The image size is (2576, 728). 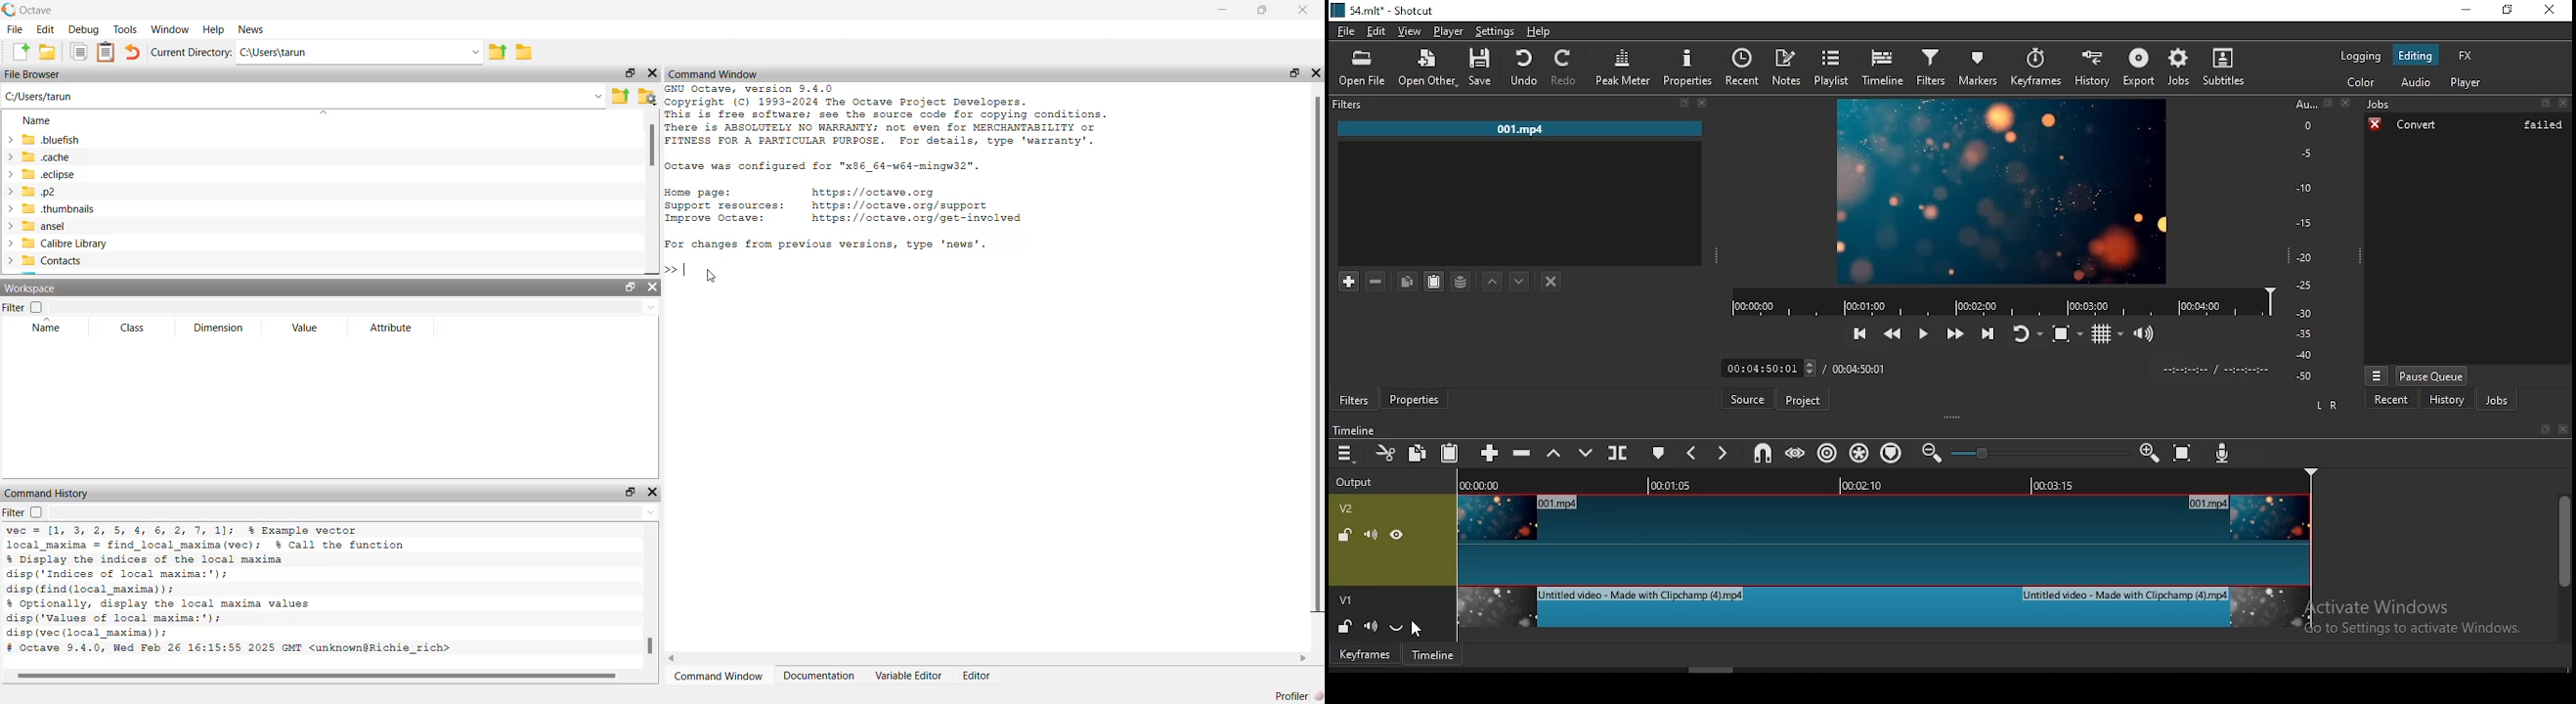 I want to click on editing, so click(x=2416, y=55).